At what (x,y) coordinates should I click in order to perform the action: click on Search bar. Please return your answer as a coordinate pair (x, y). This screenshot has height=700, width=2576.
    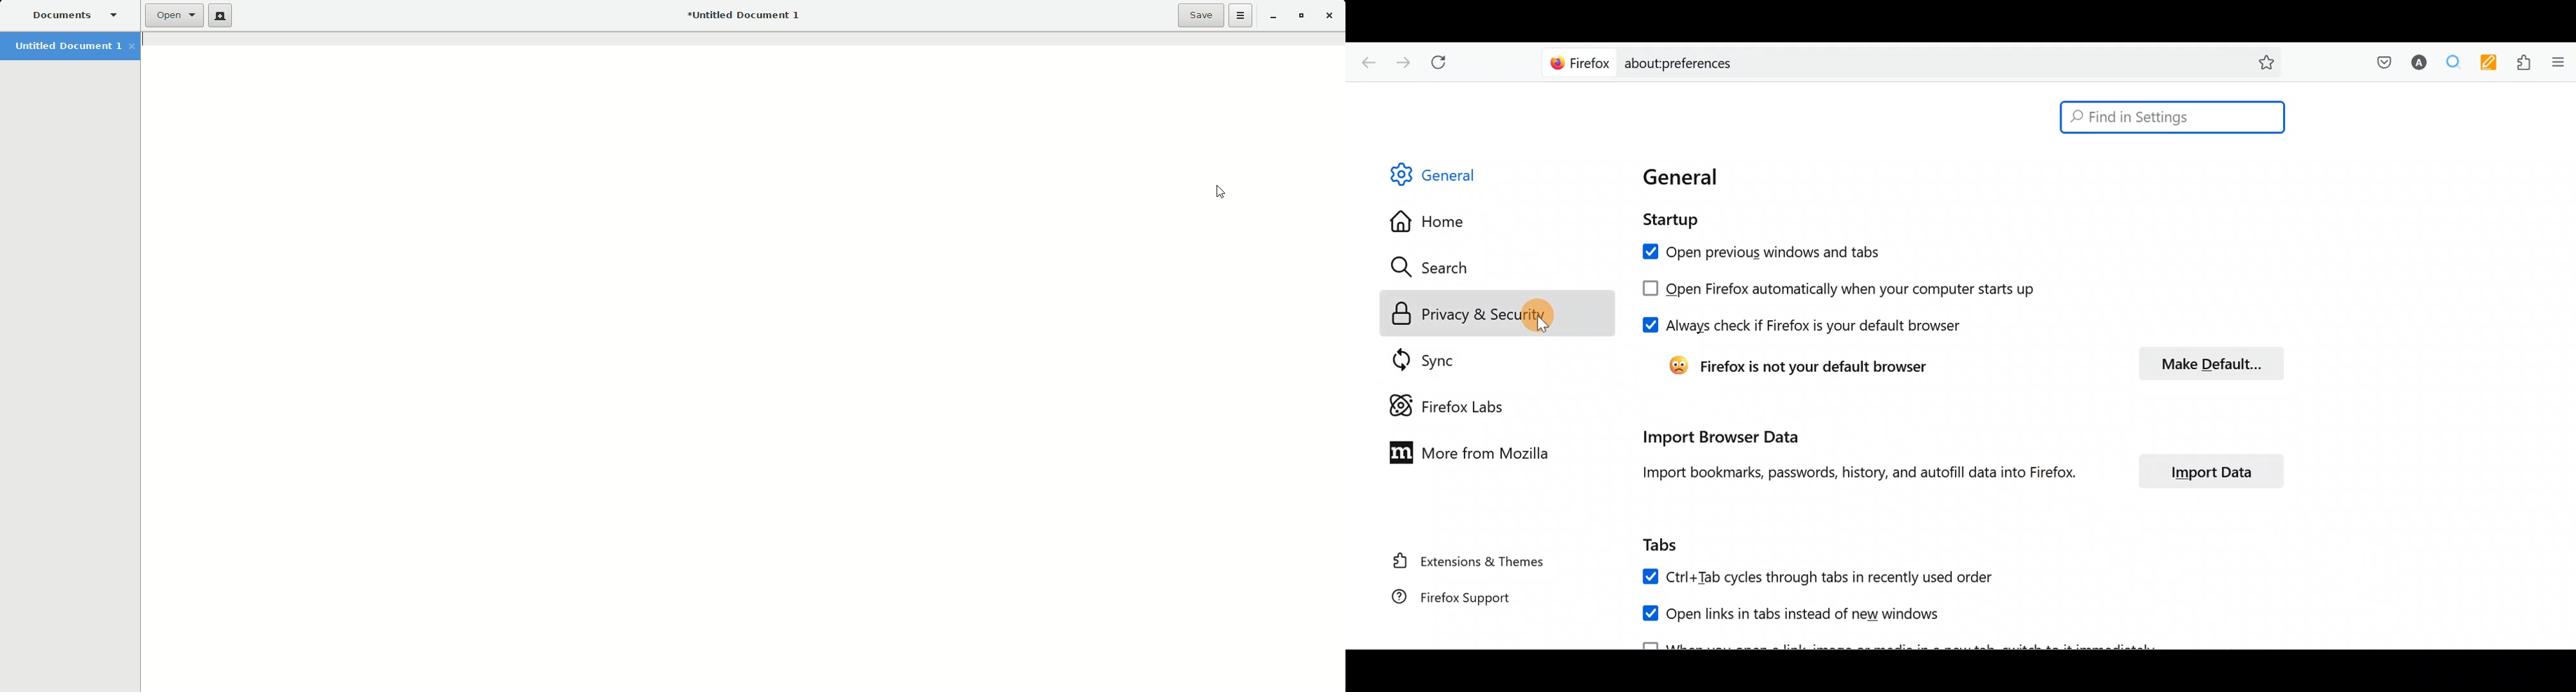
    Looking at the image, I should click on (2167, 118).